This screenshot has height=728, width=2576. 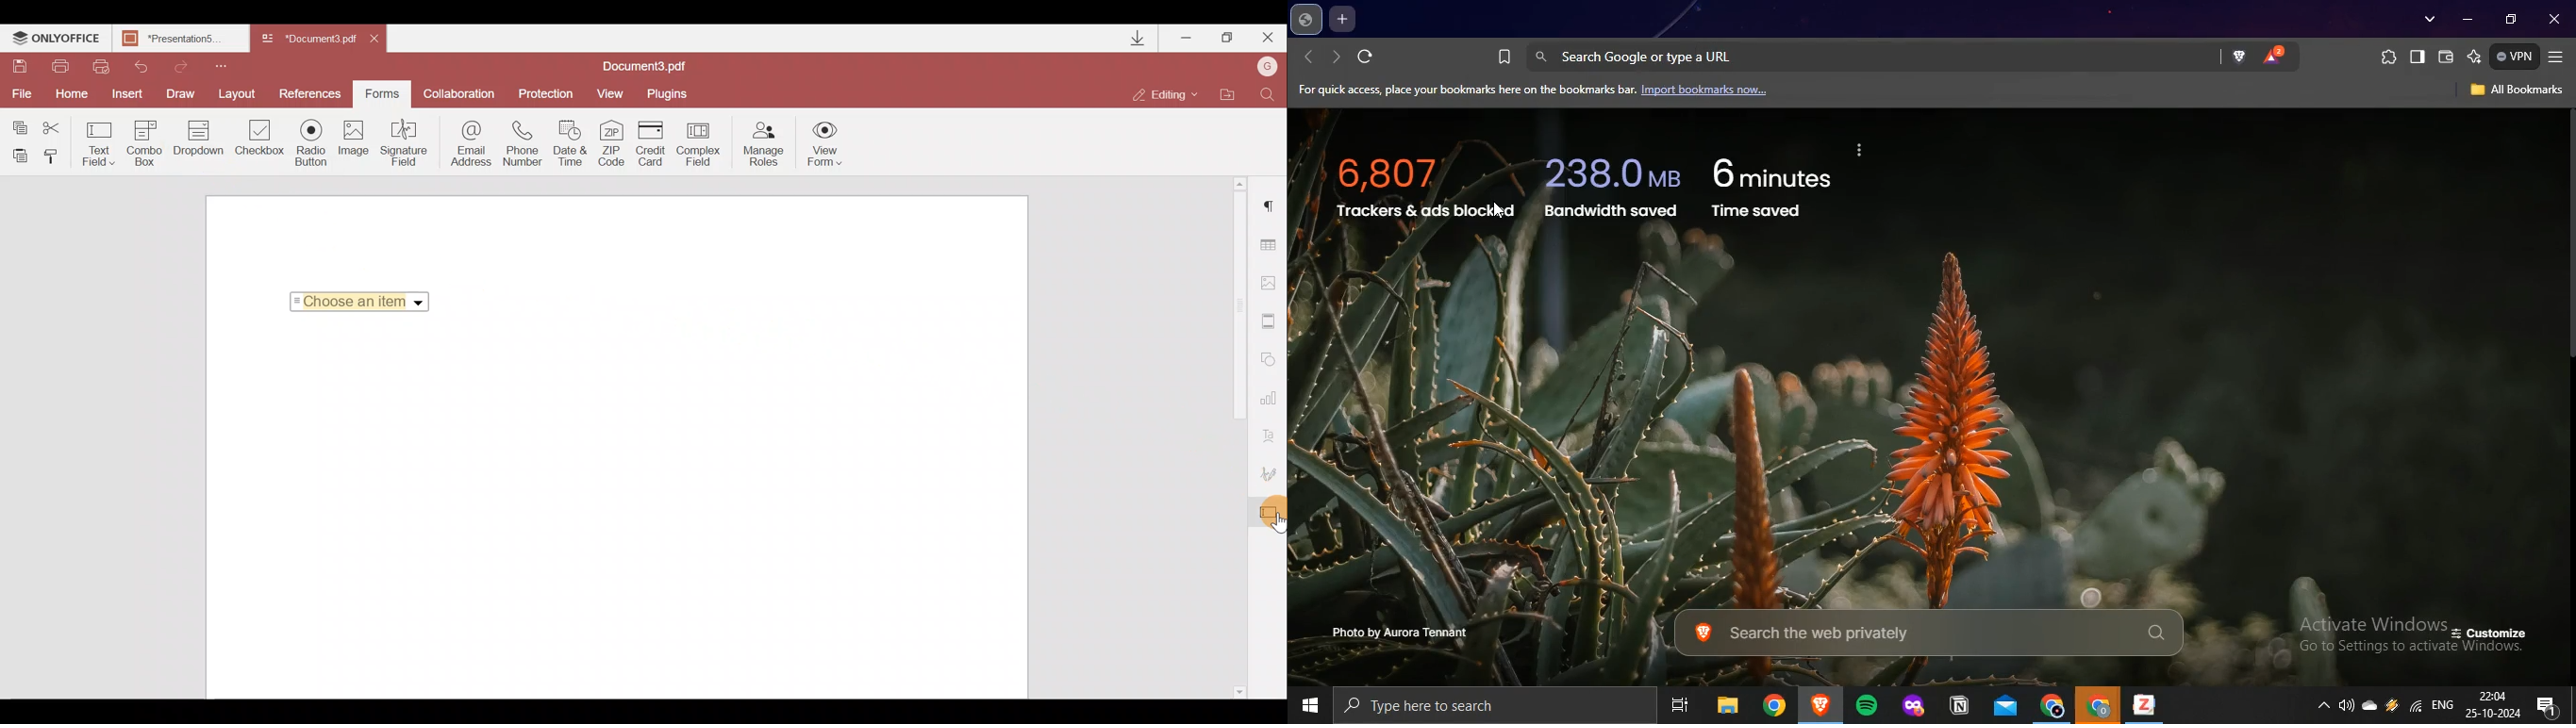 What do you see at coordinates (1345, 16) in the screenshot?
I see `new tab` at bounding box center [1345, 16].